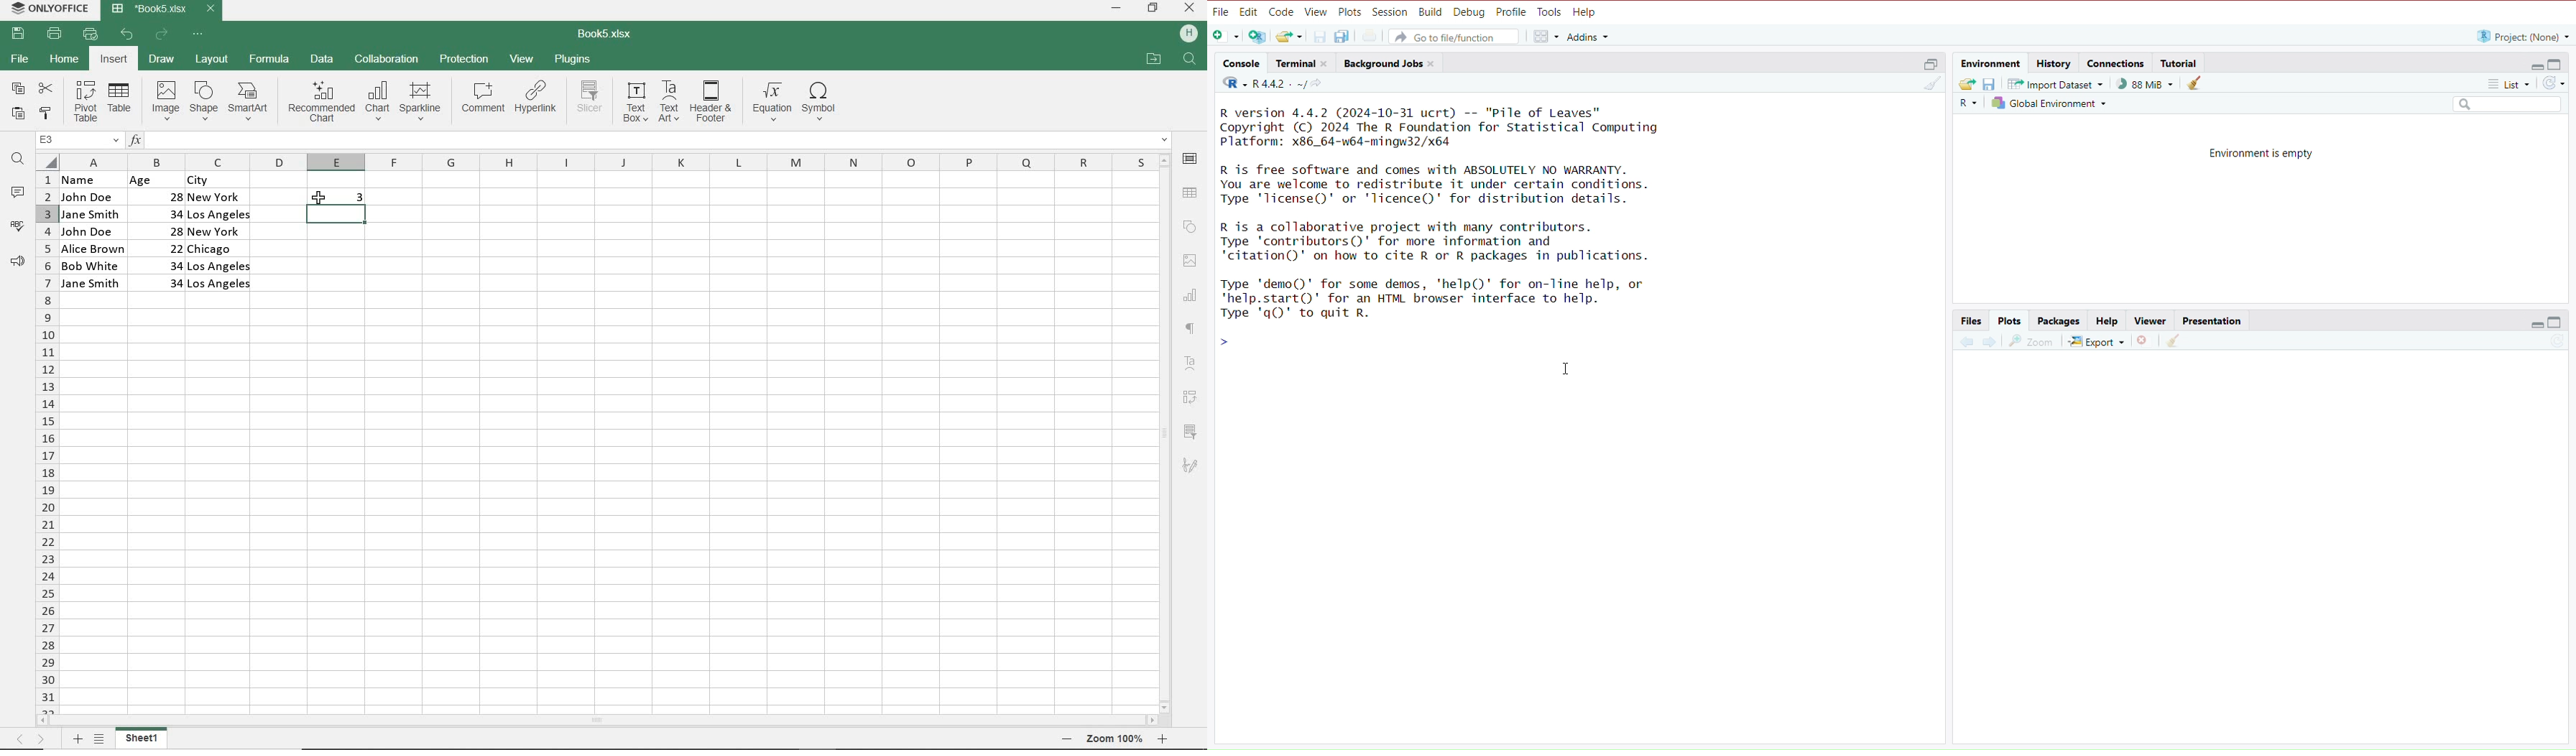 The width and height of the screenshot is (2576, 756). I want to click on expand, so click(1927, 66).